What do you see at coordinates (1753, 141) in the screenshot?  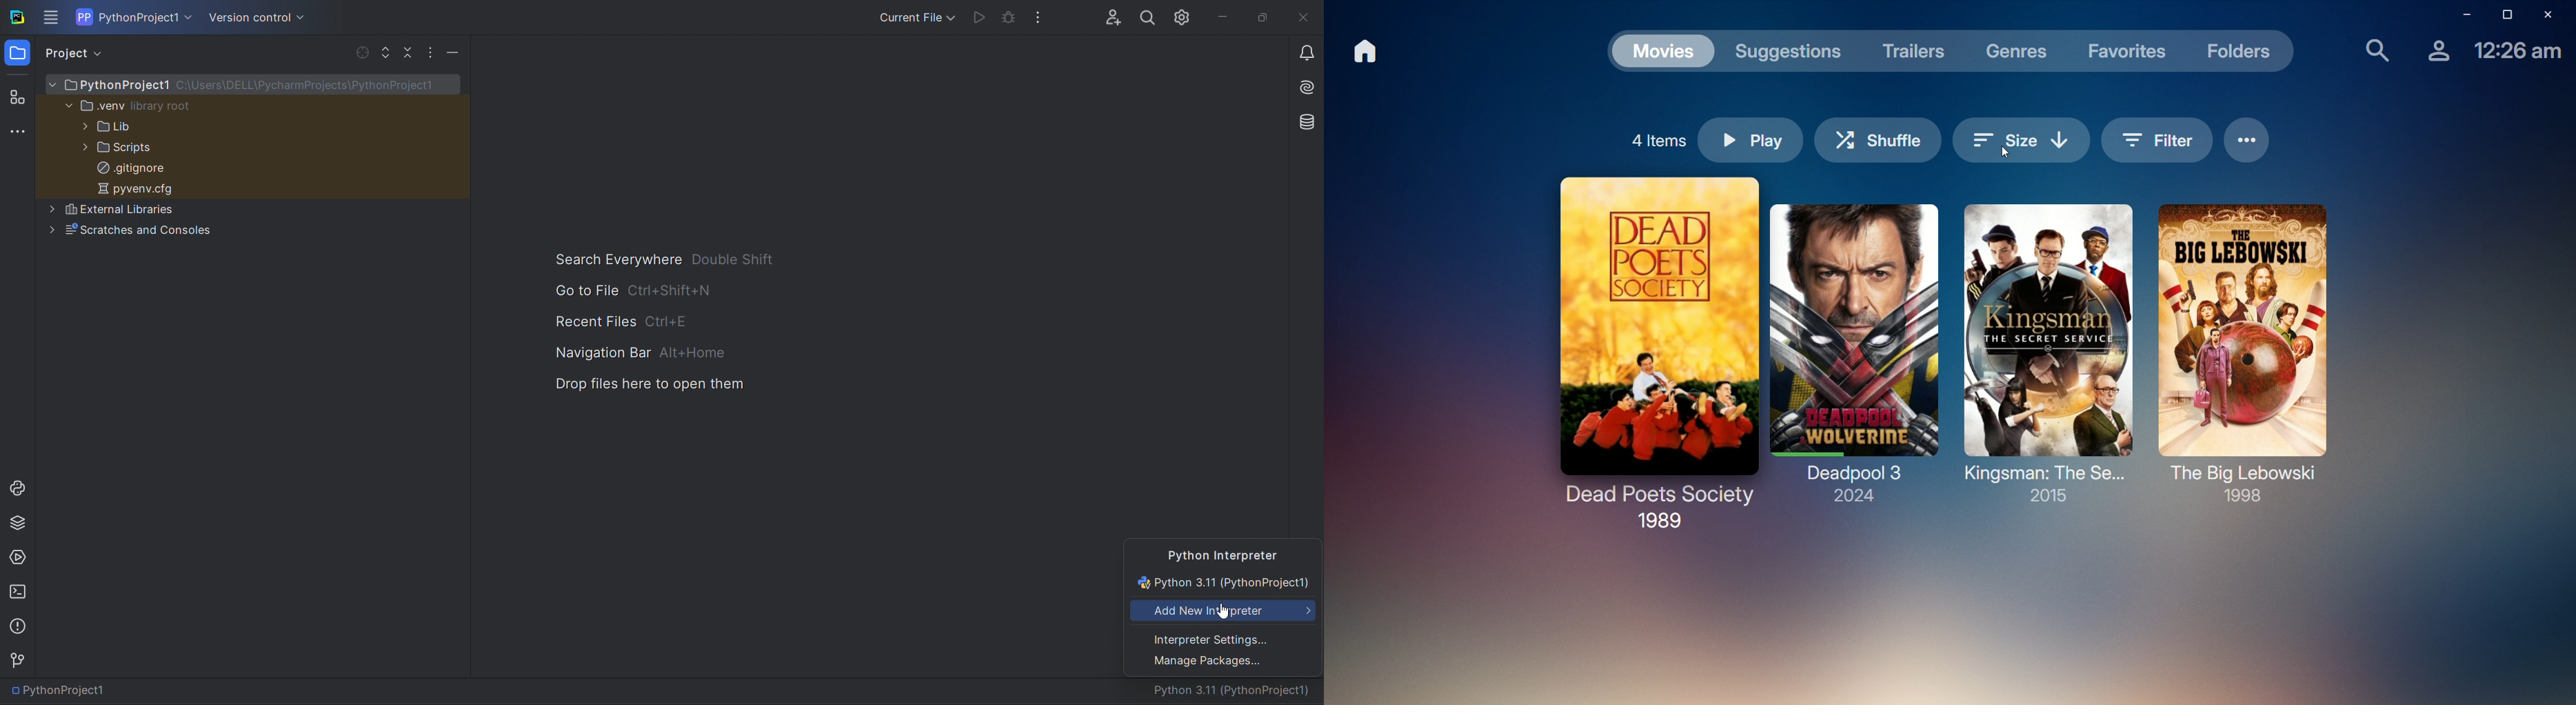 I see `Play` at bounding box center [1753, 141].